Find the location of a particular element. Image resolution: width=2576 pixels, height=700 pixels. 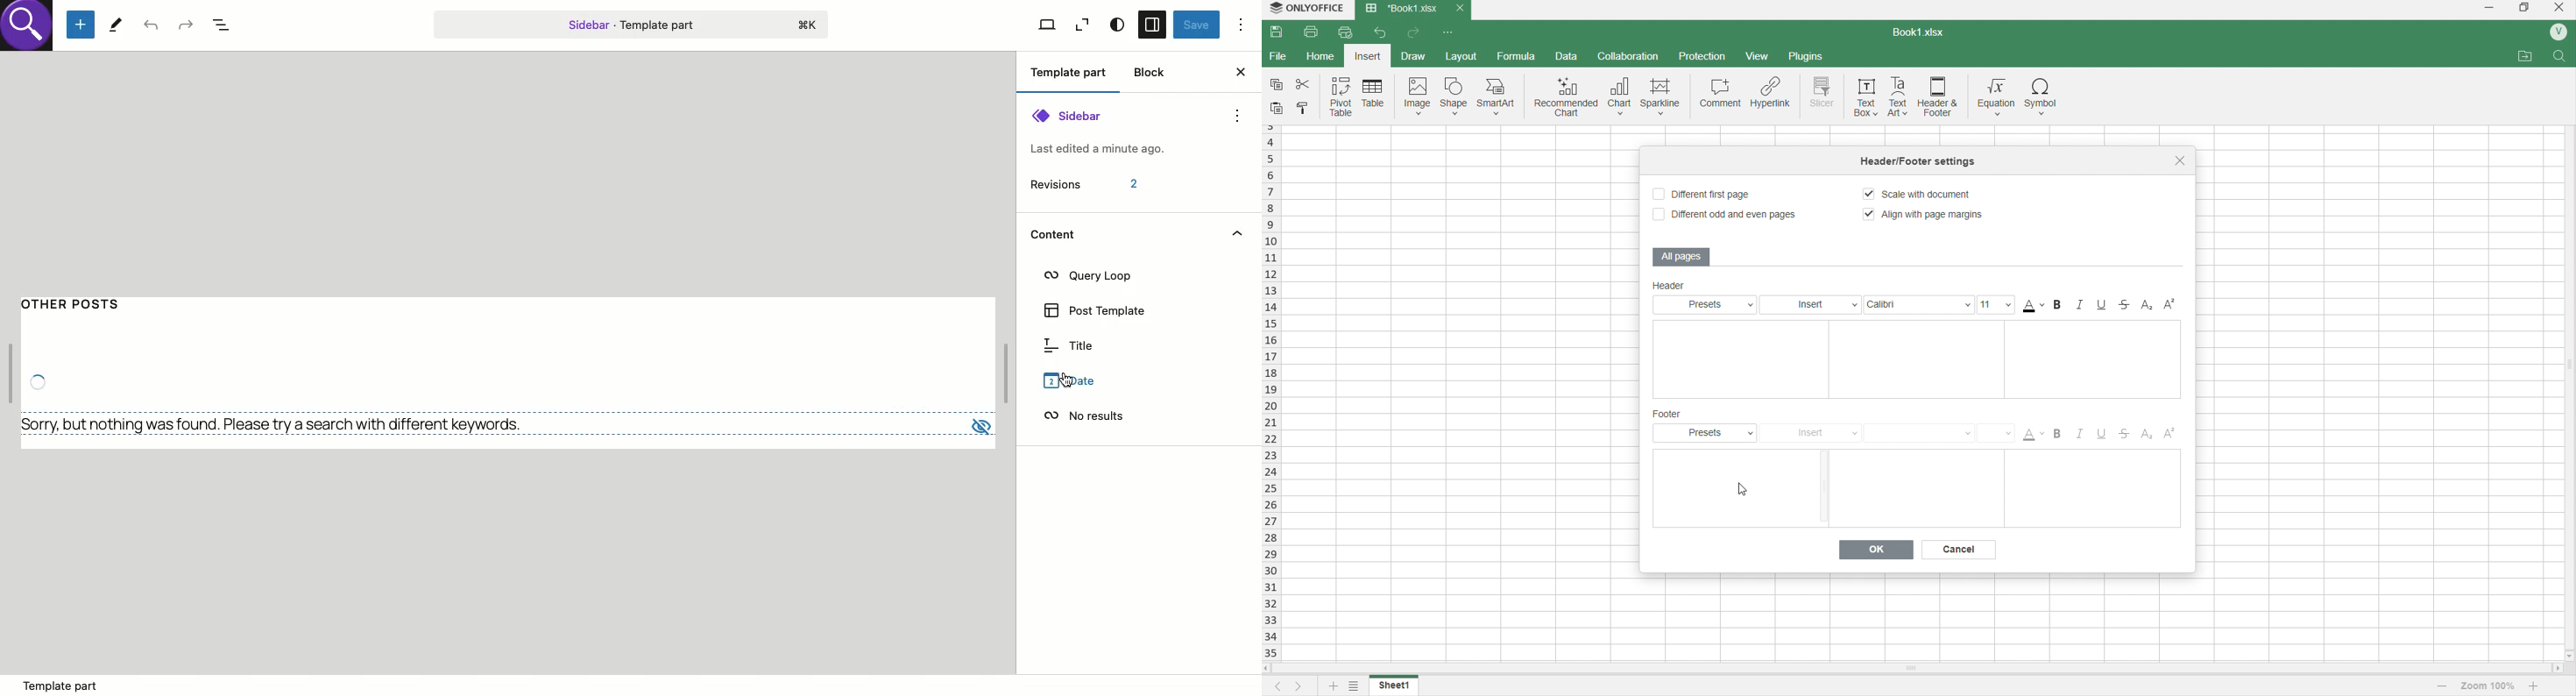

Different First Page is located at coordinates (1709, 194).